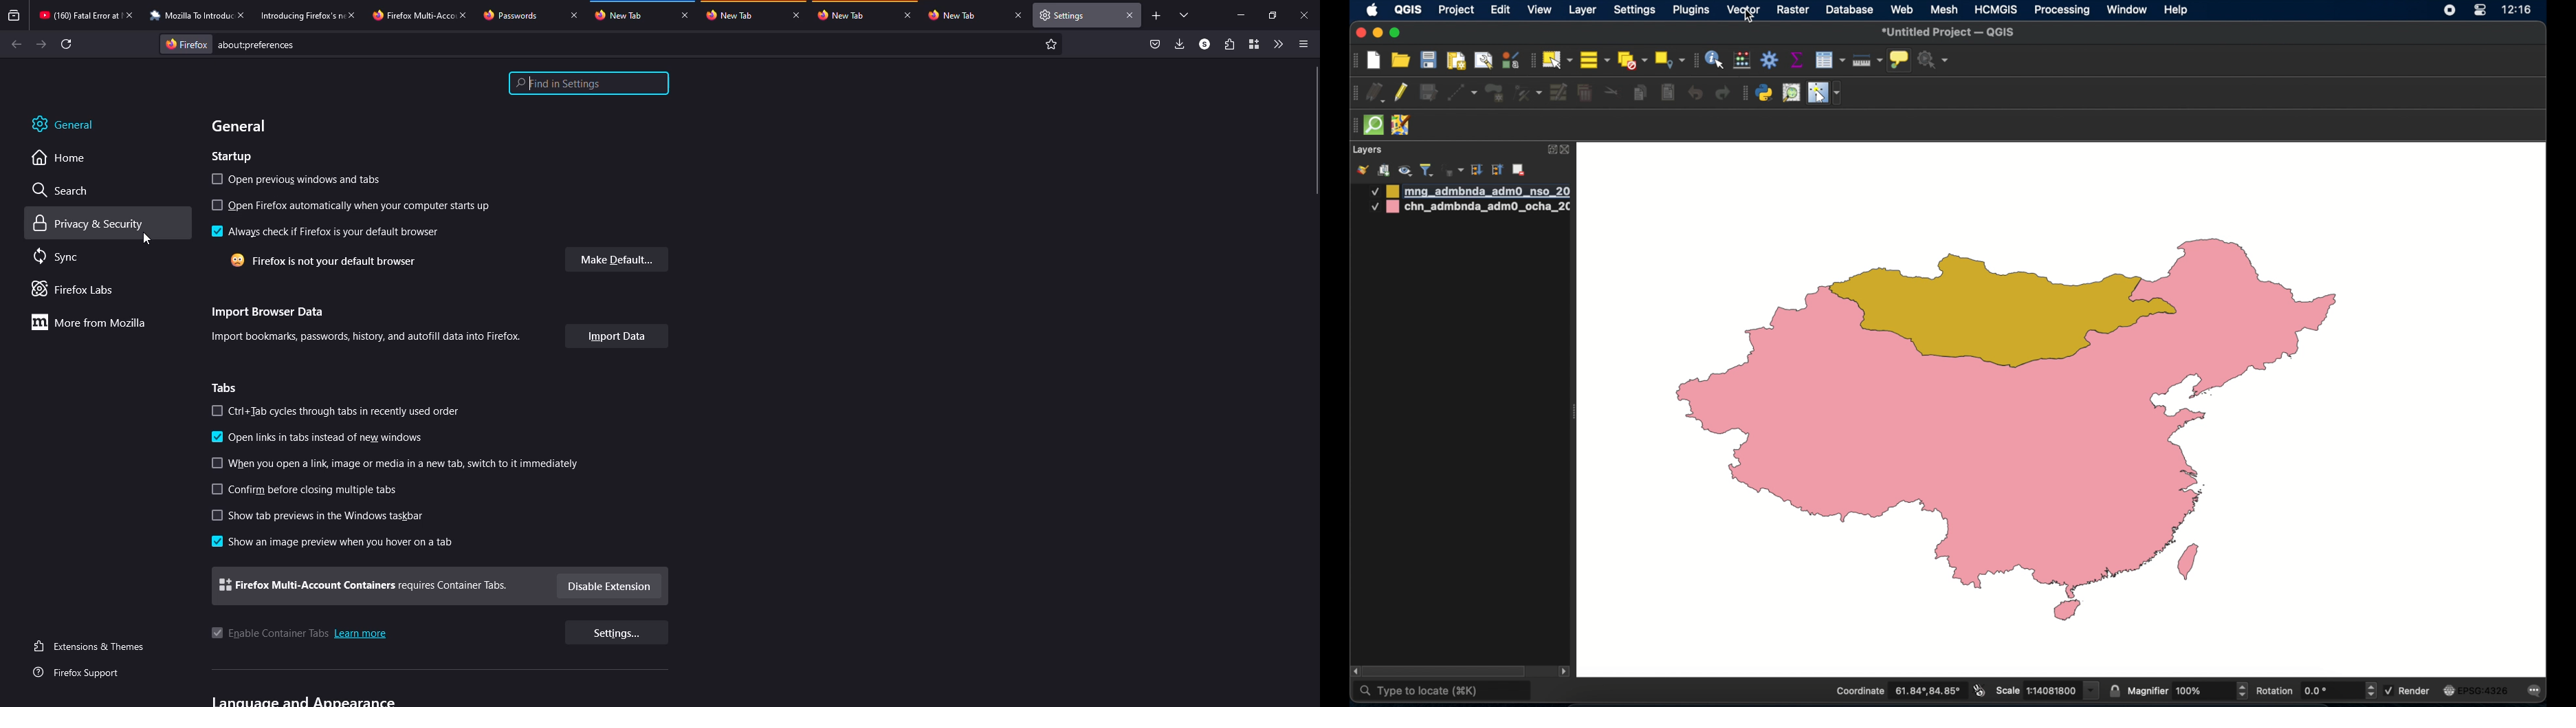  Describe the element at coordinates (1316, 130) in the screenshot. I see `vertical scroll bar` at that location.